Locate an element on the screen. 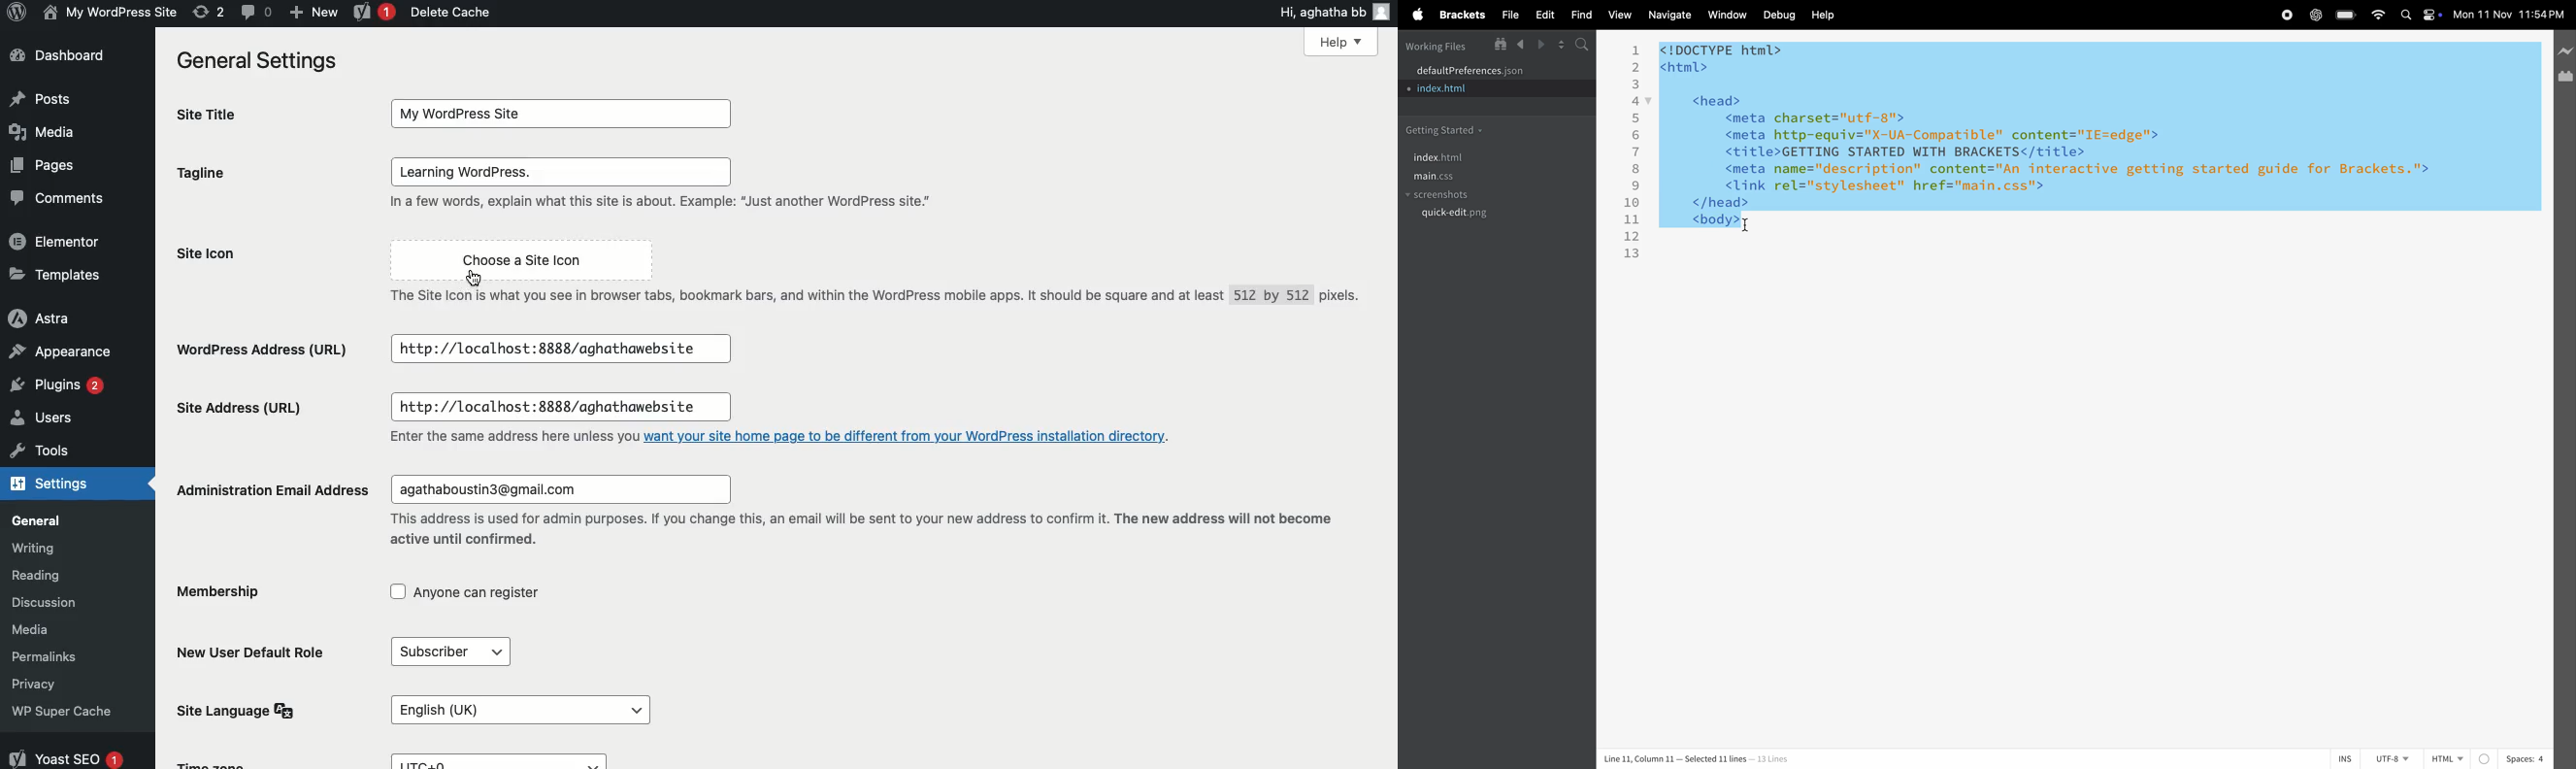 The width and height of the screenshot is (2576, 784).  Yoast SEO 1 is located at coordinates (65, 754).